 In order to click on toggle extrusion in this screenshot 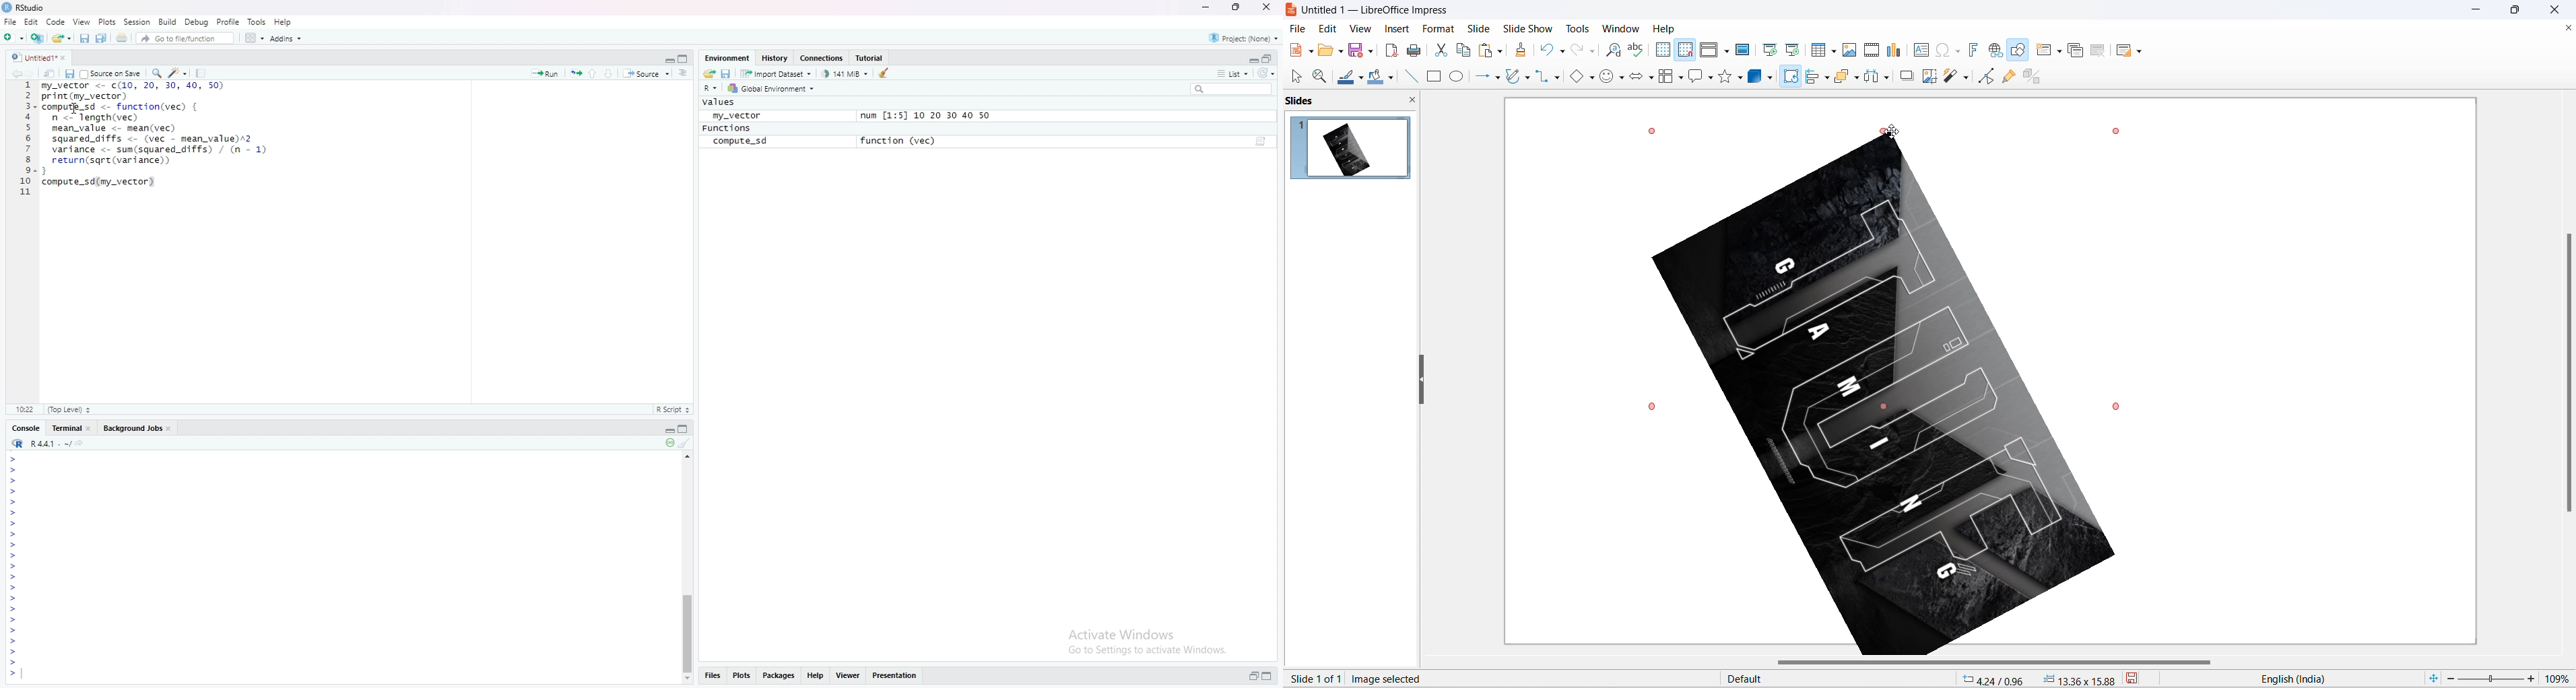, I will do `click(2037, 75)`.